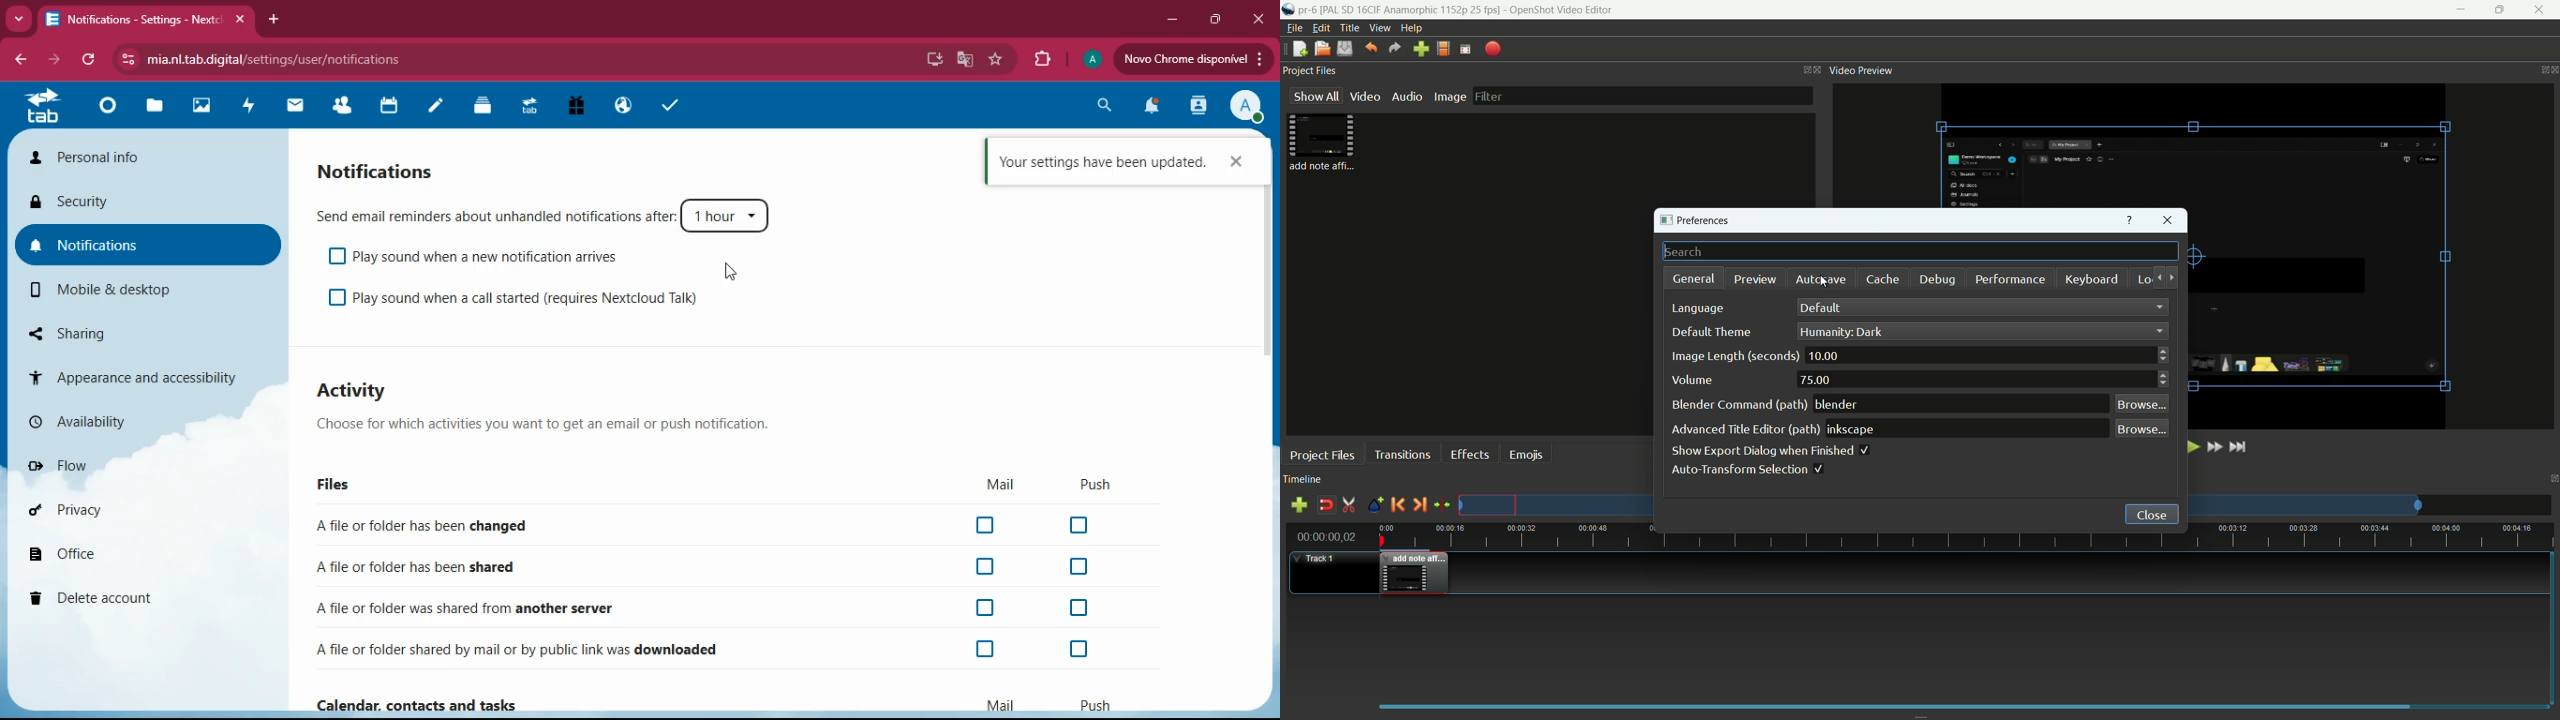  I want to click on tab, so click(530, 109).